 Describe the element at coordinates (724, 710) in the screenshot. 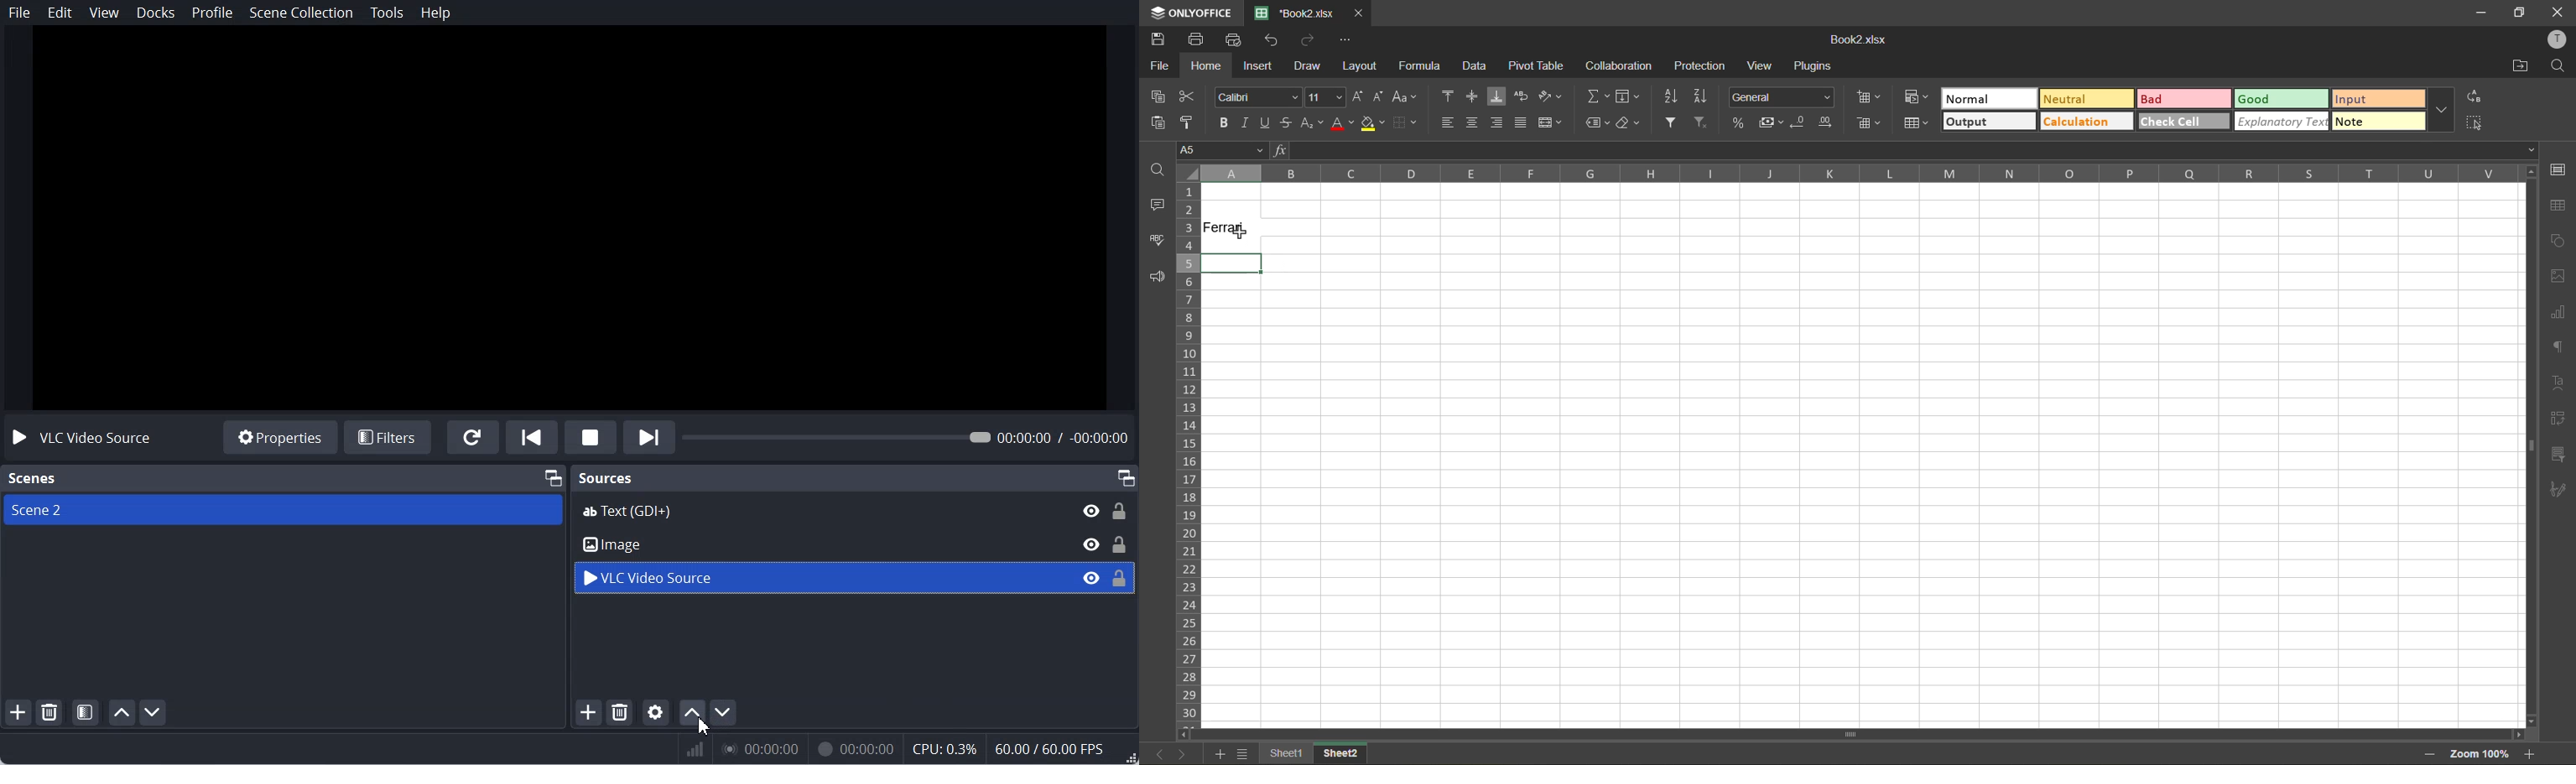

I see `Move source down` at that location.